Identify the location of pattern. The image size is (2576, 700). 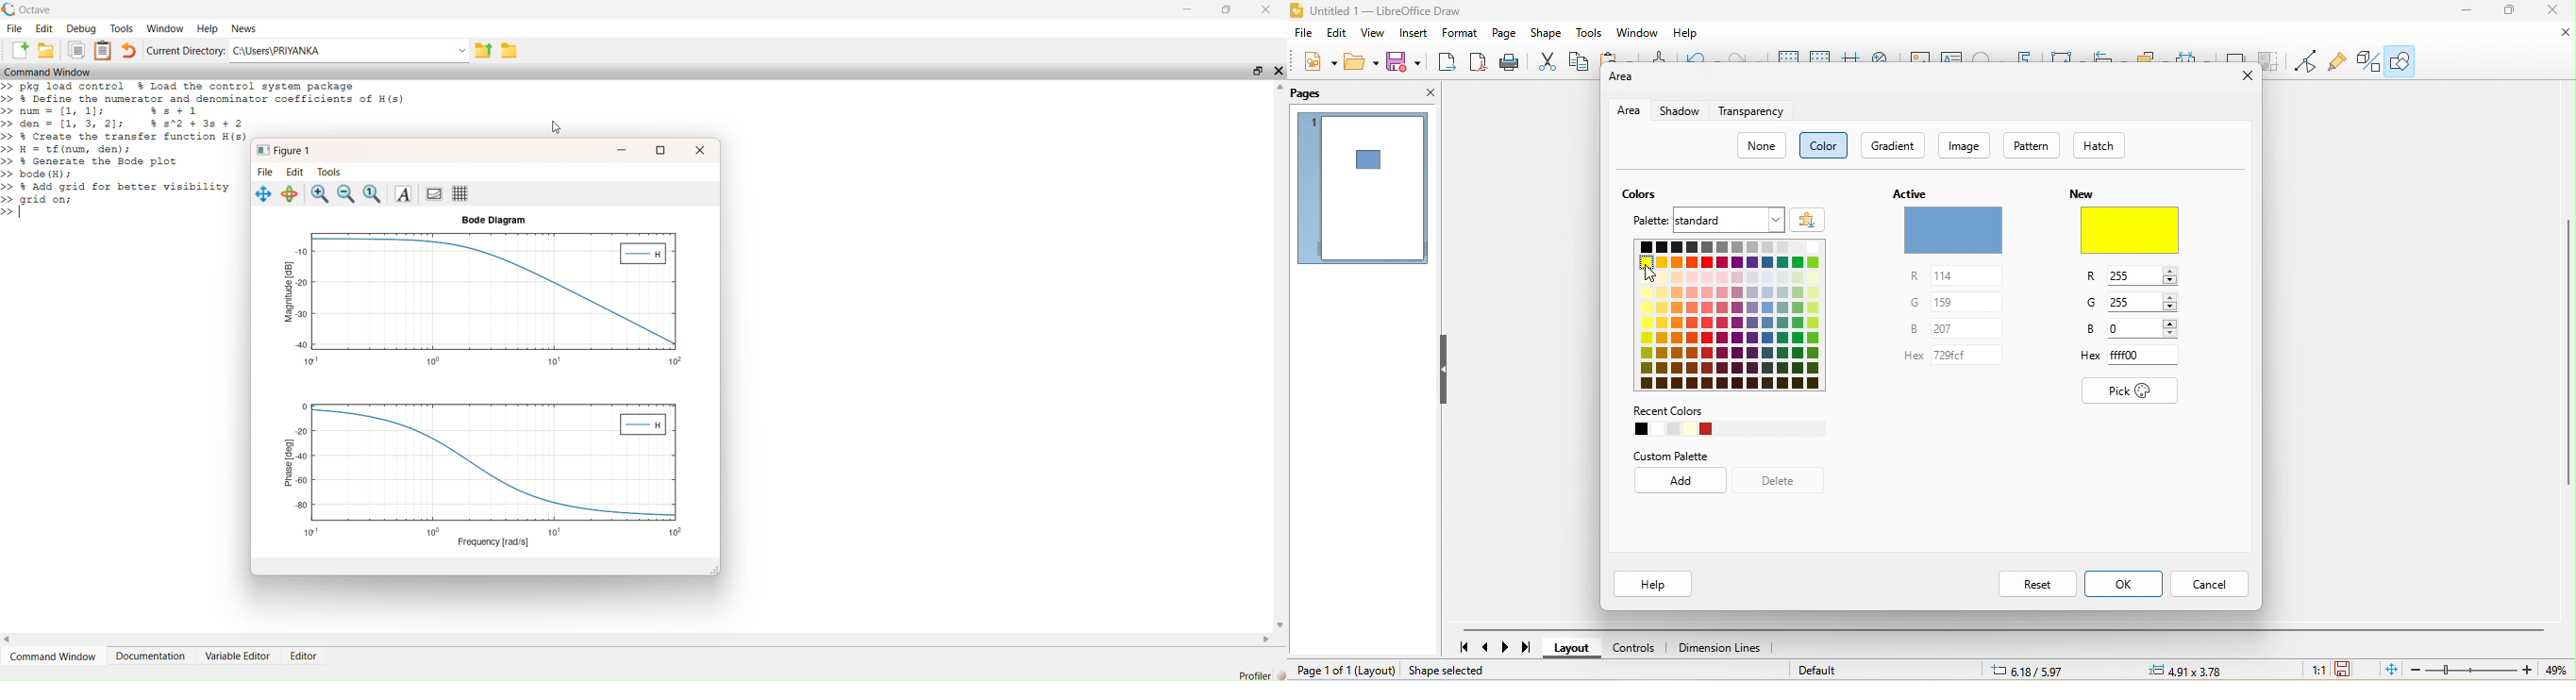
(2032, 147).